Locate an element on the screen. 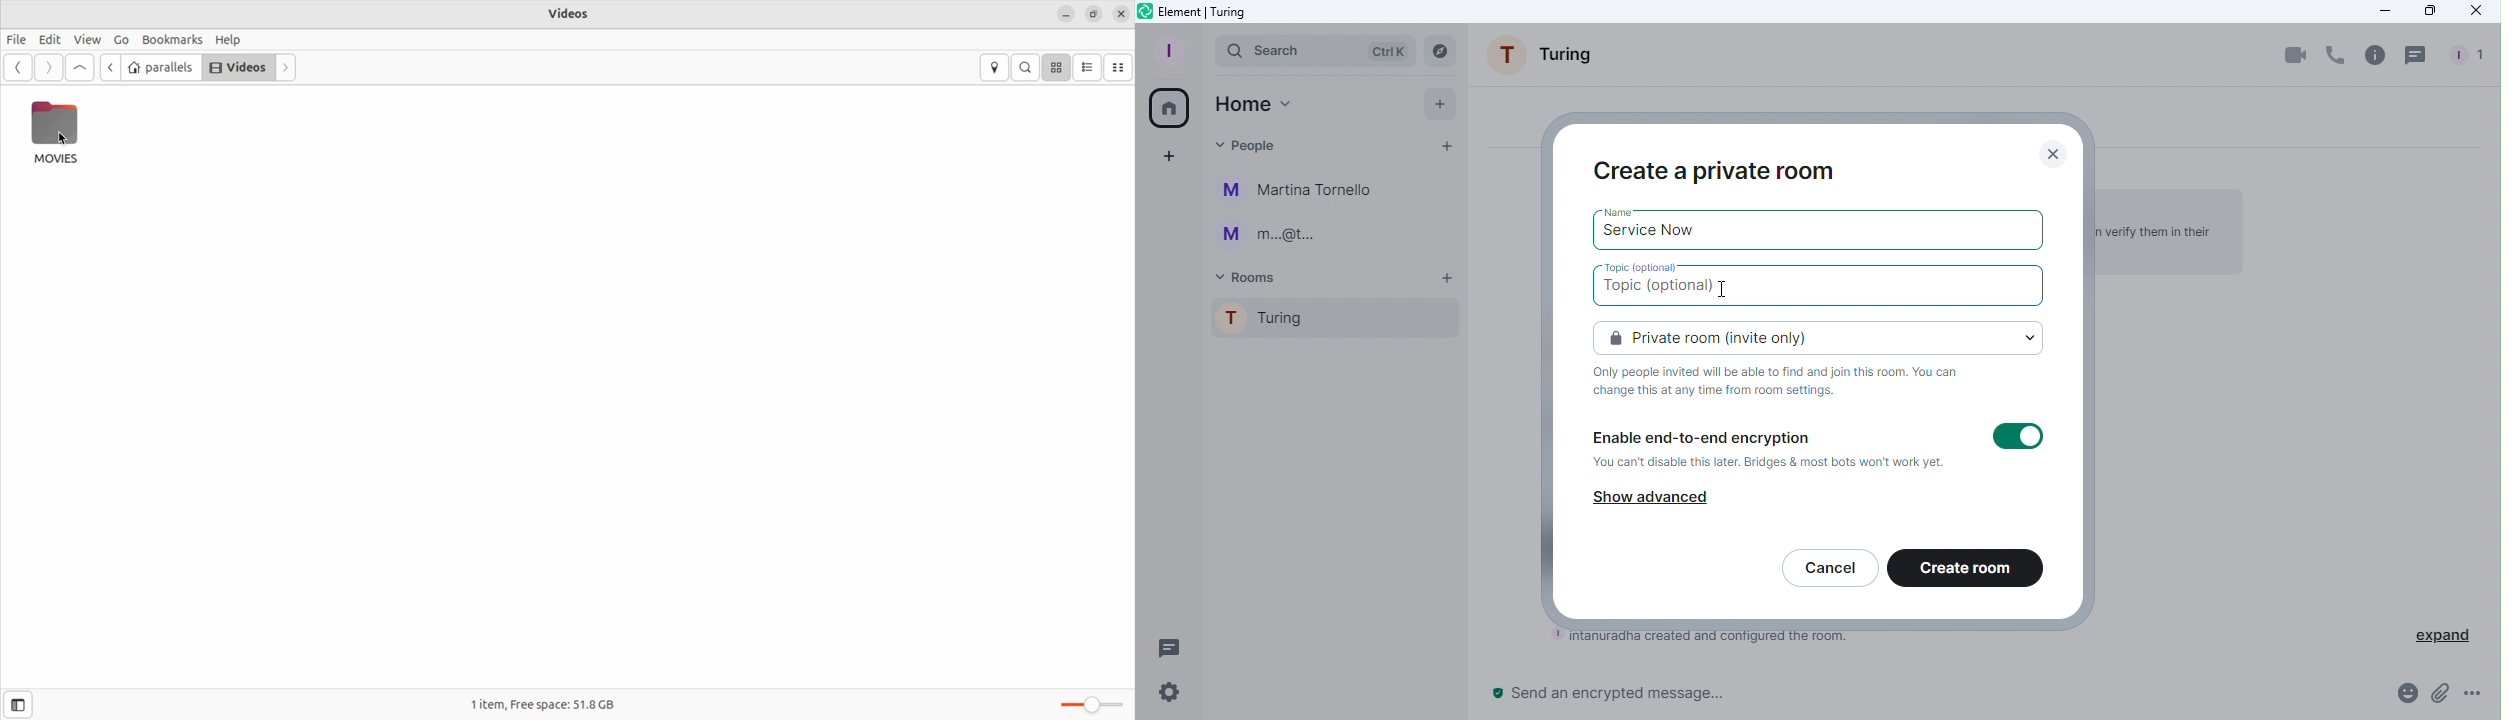 This screenshot has width=2520, height=728. Element icon is located at coordinates (1204, 12).